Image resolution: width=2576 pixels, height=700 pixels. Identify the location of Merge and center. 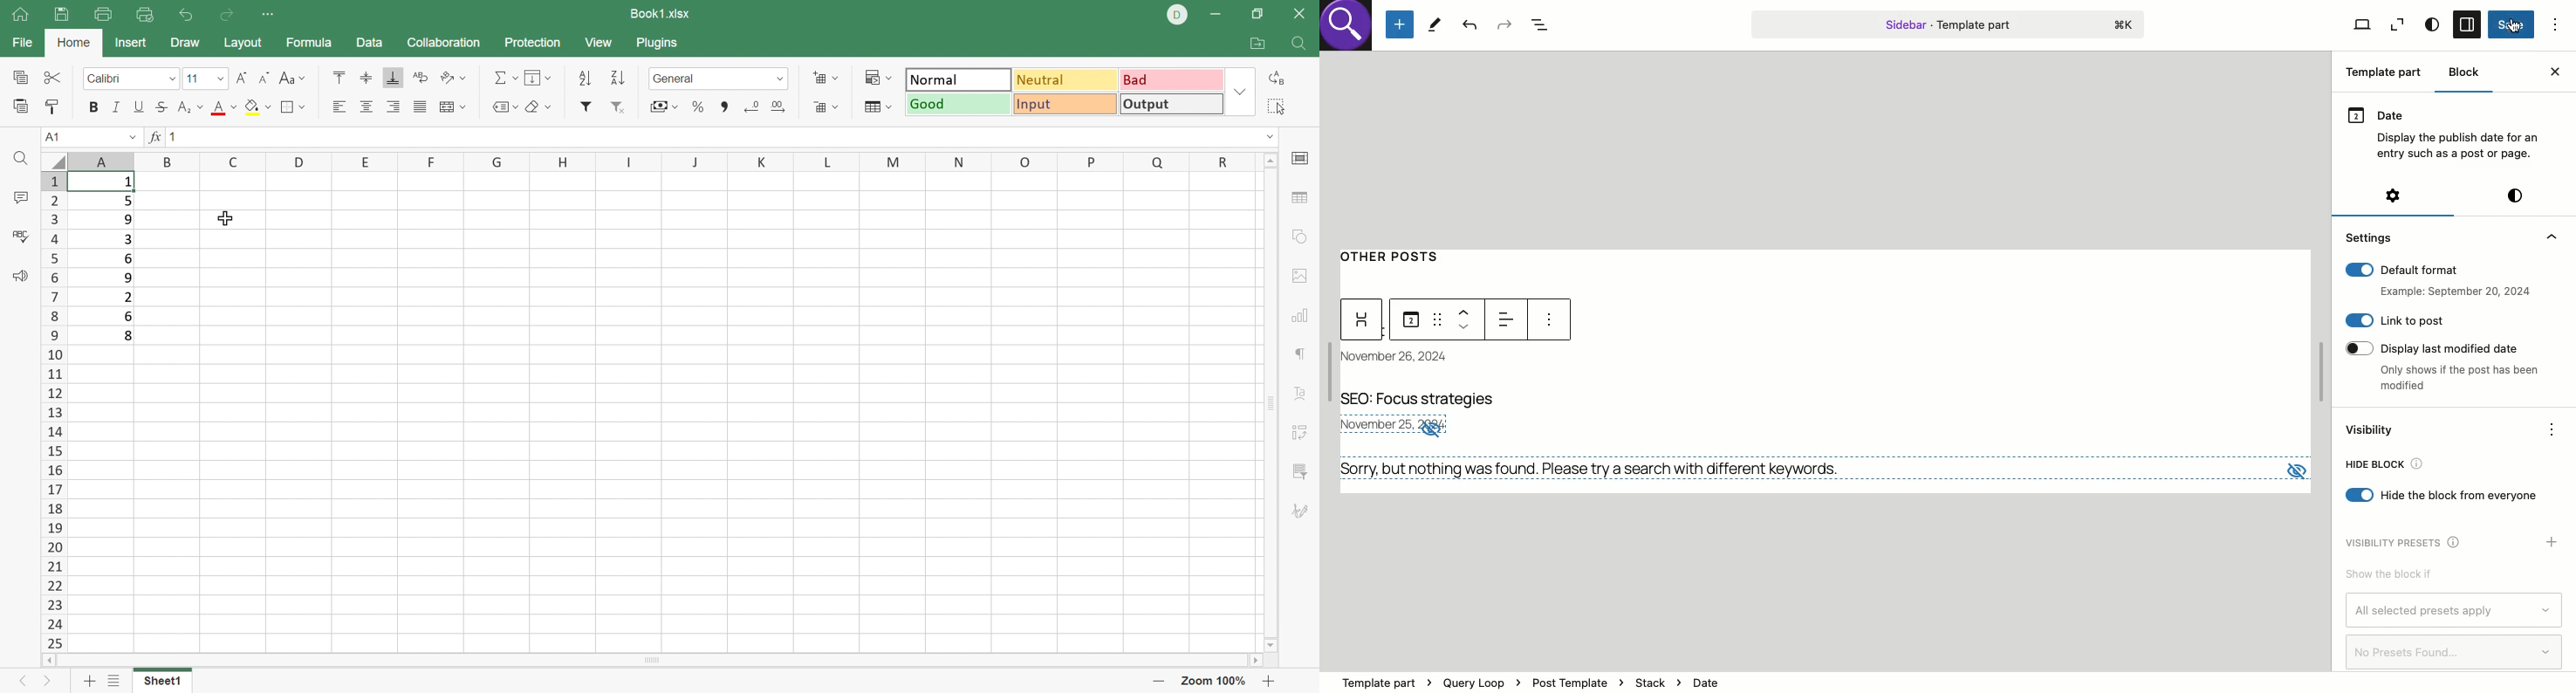
(451, 108).